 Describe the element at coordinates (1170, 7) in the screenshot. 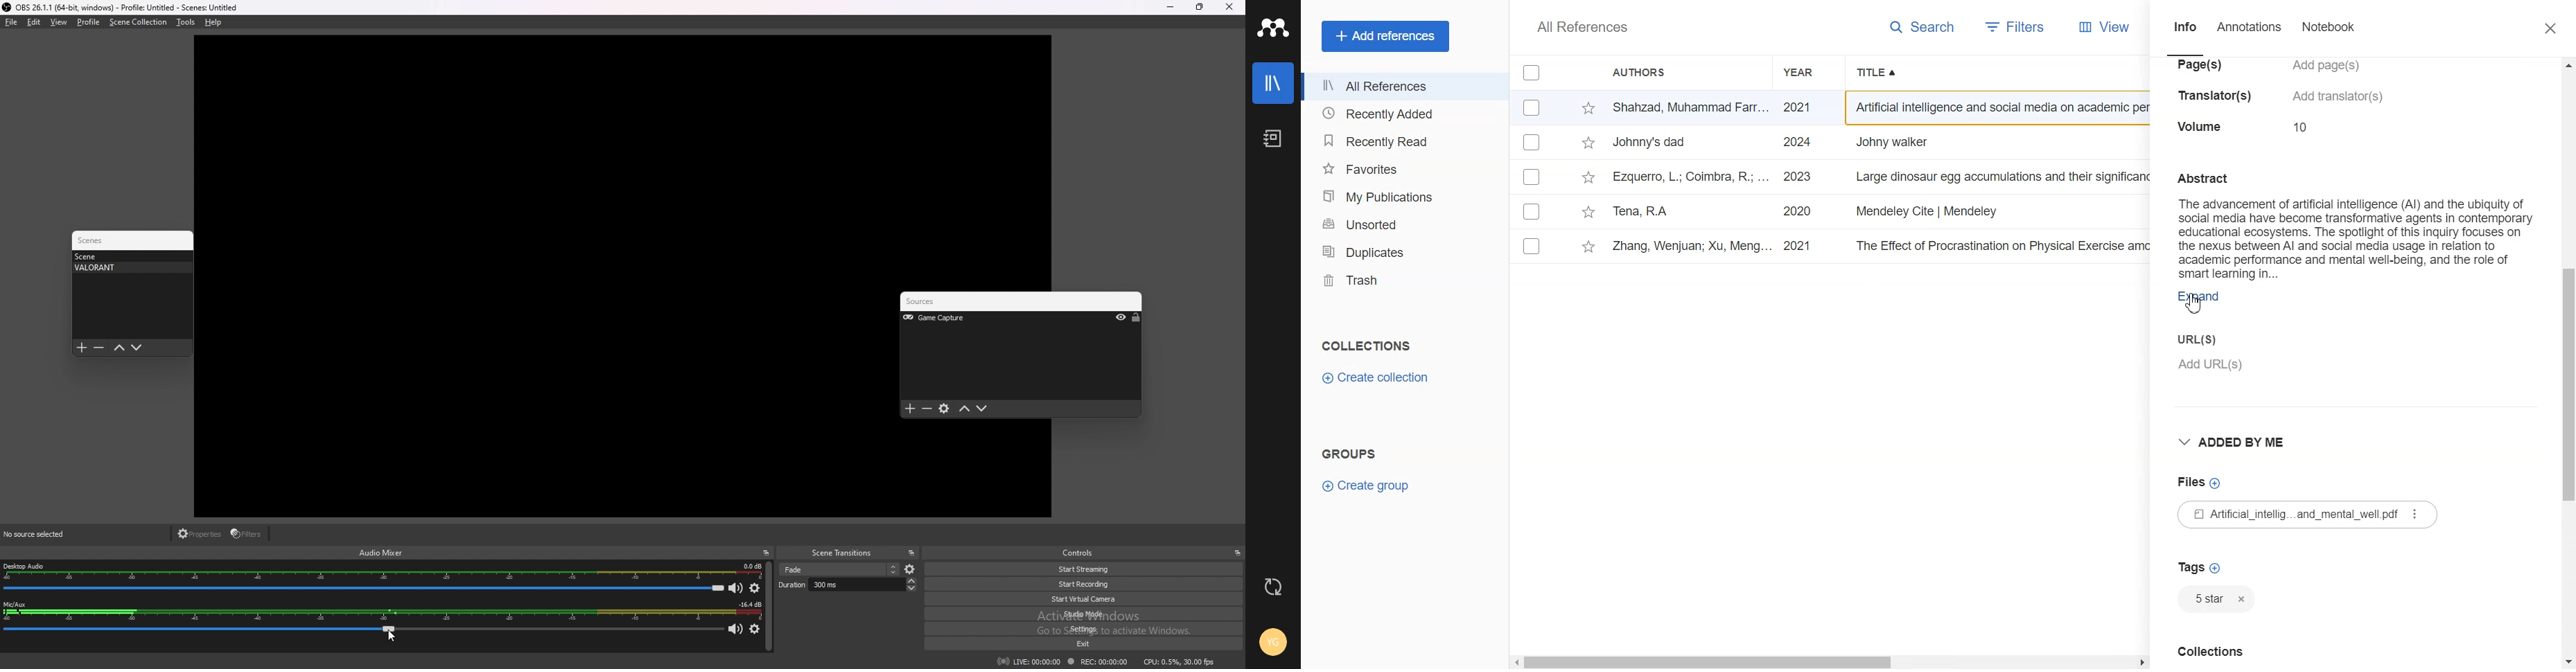

I see `minimize` at that location.